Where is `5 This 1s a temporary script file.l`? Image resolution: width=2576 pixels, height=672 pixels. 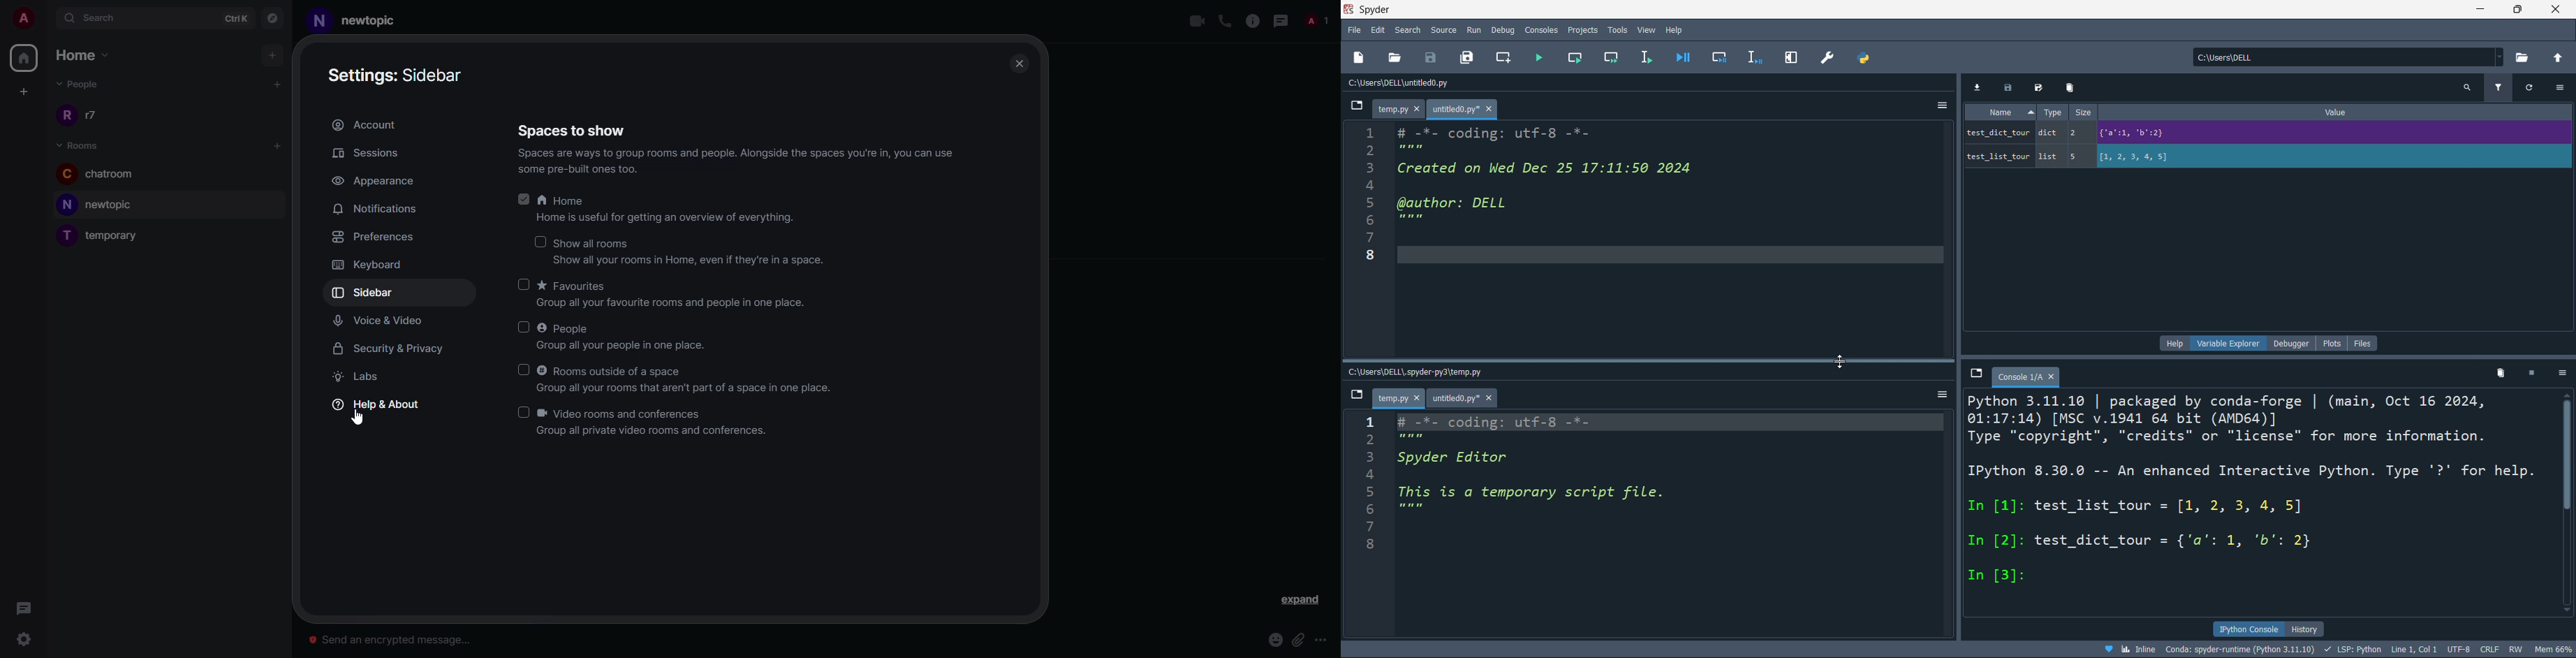
5 This 1s a temporary script file.l is located at coordinates (1527, 491).